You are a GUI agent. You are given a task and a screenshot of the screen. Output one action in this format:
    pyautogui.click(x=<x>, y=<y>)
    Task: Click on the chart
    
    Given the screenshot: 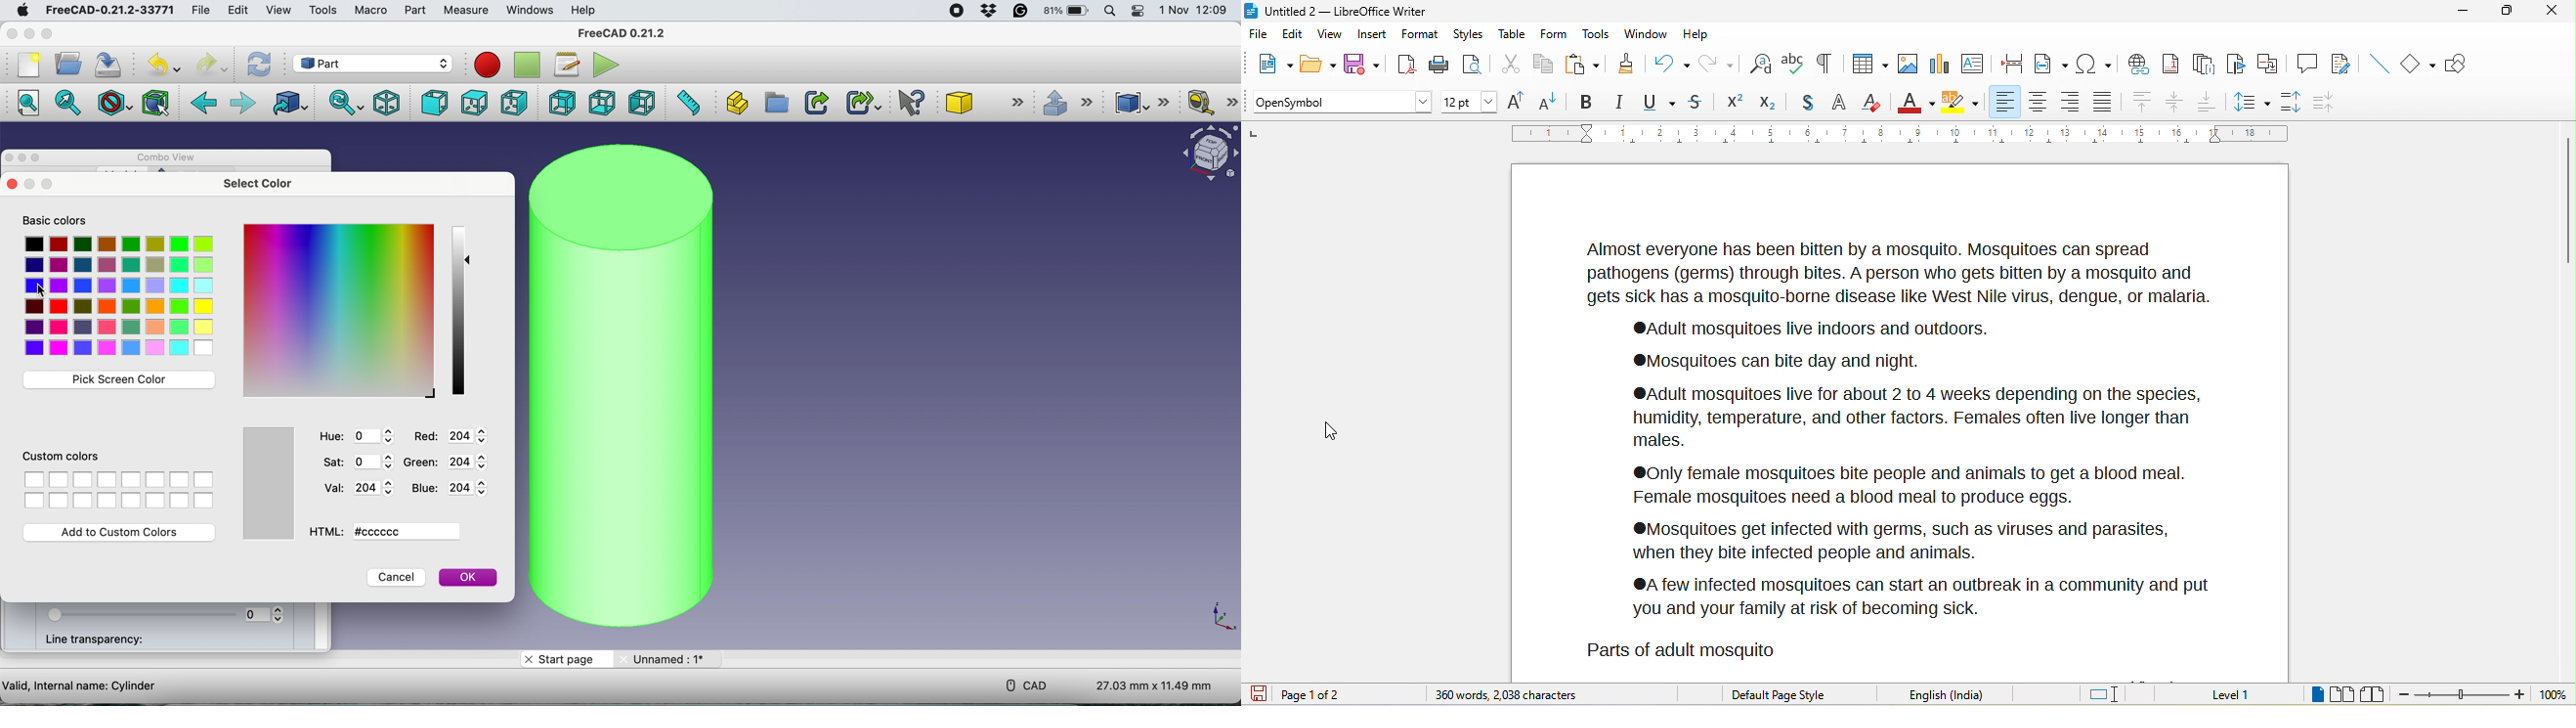 What is the action you would take?
    pyautogui.click(x=1940, y=63)
    